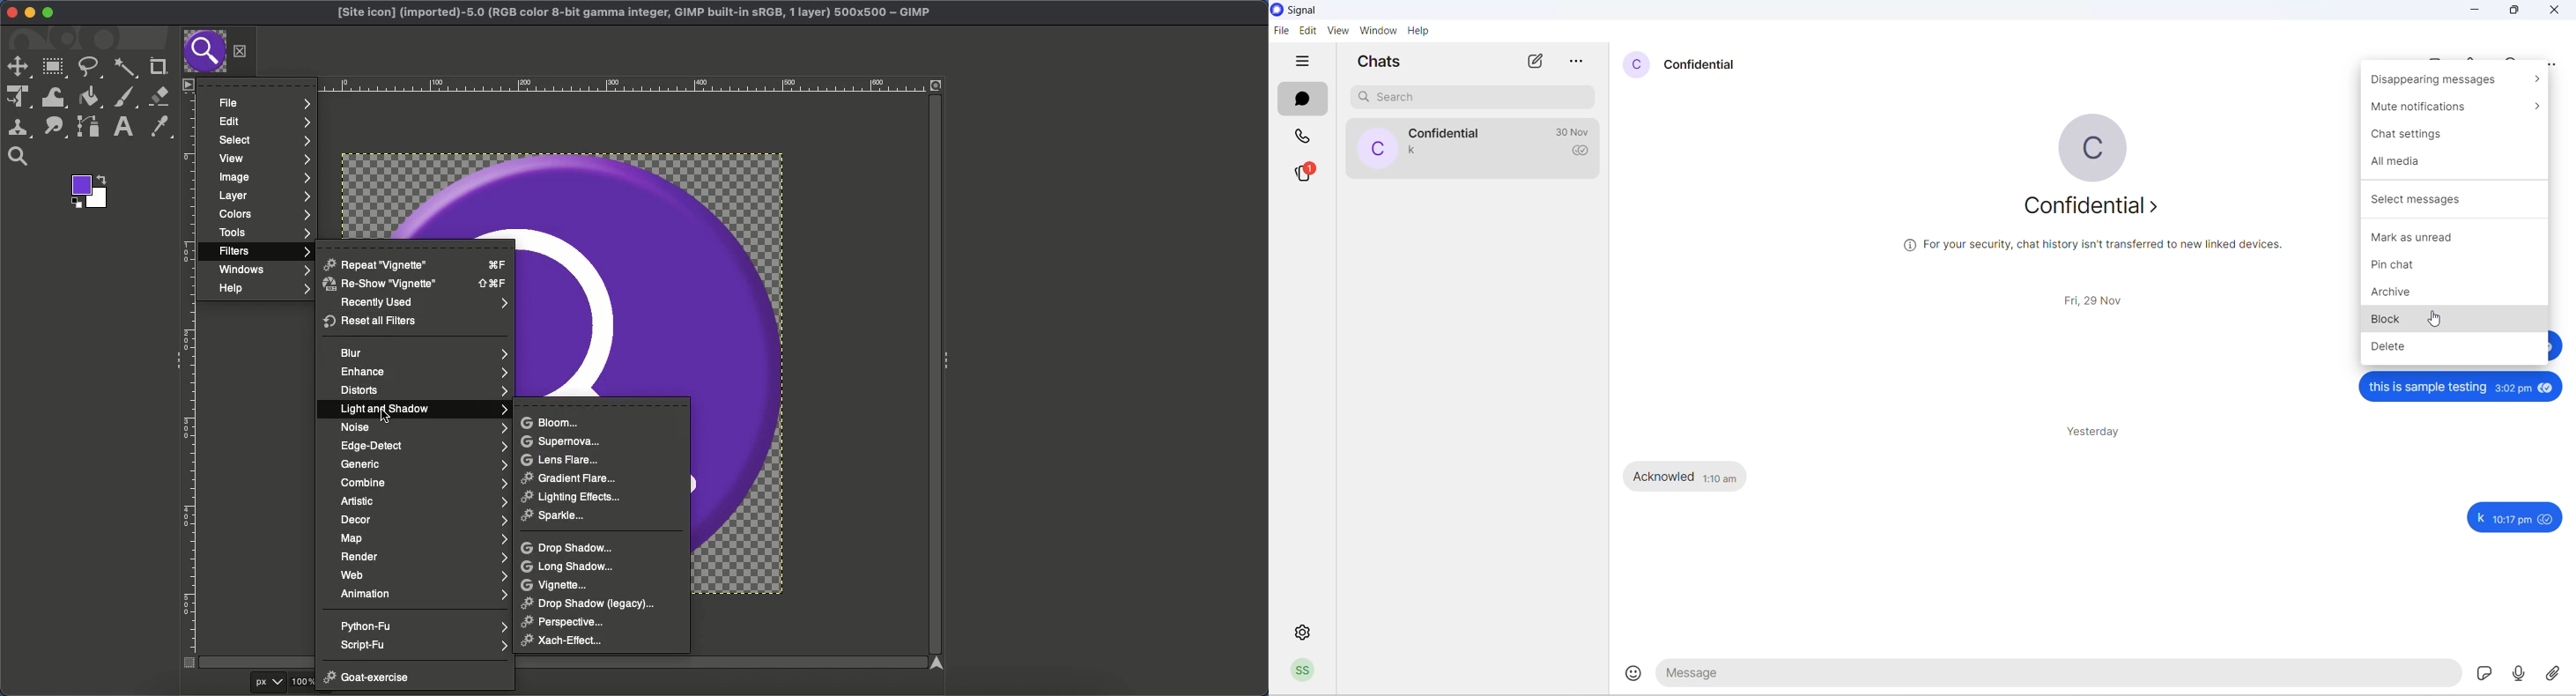  I want to click on search in messages, so click(2518, 59).